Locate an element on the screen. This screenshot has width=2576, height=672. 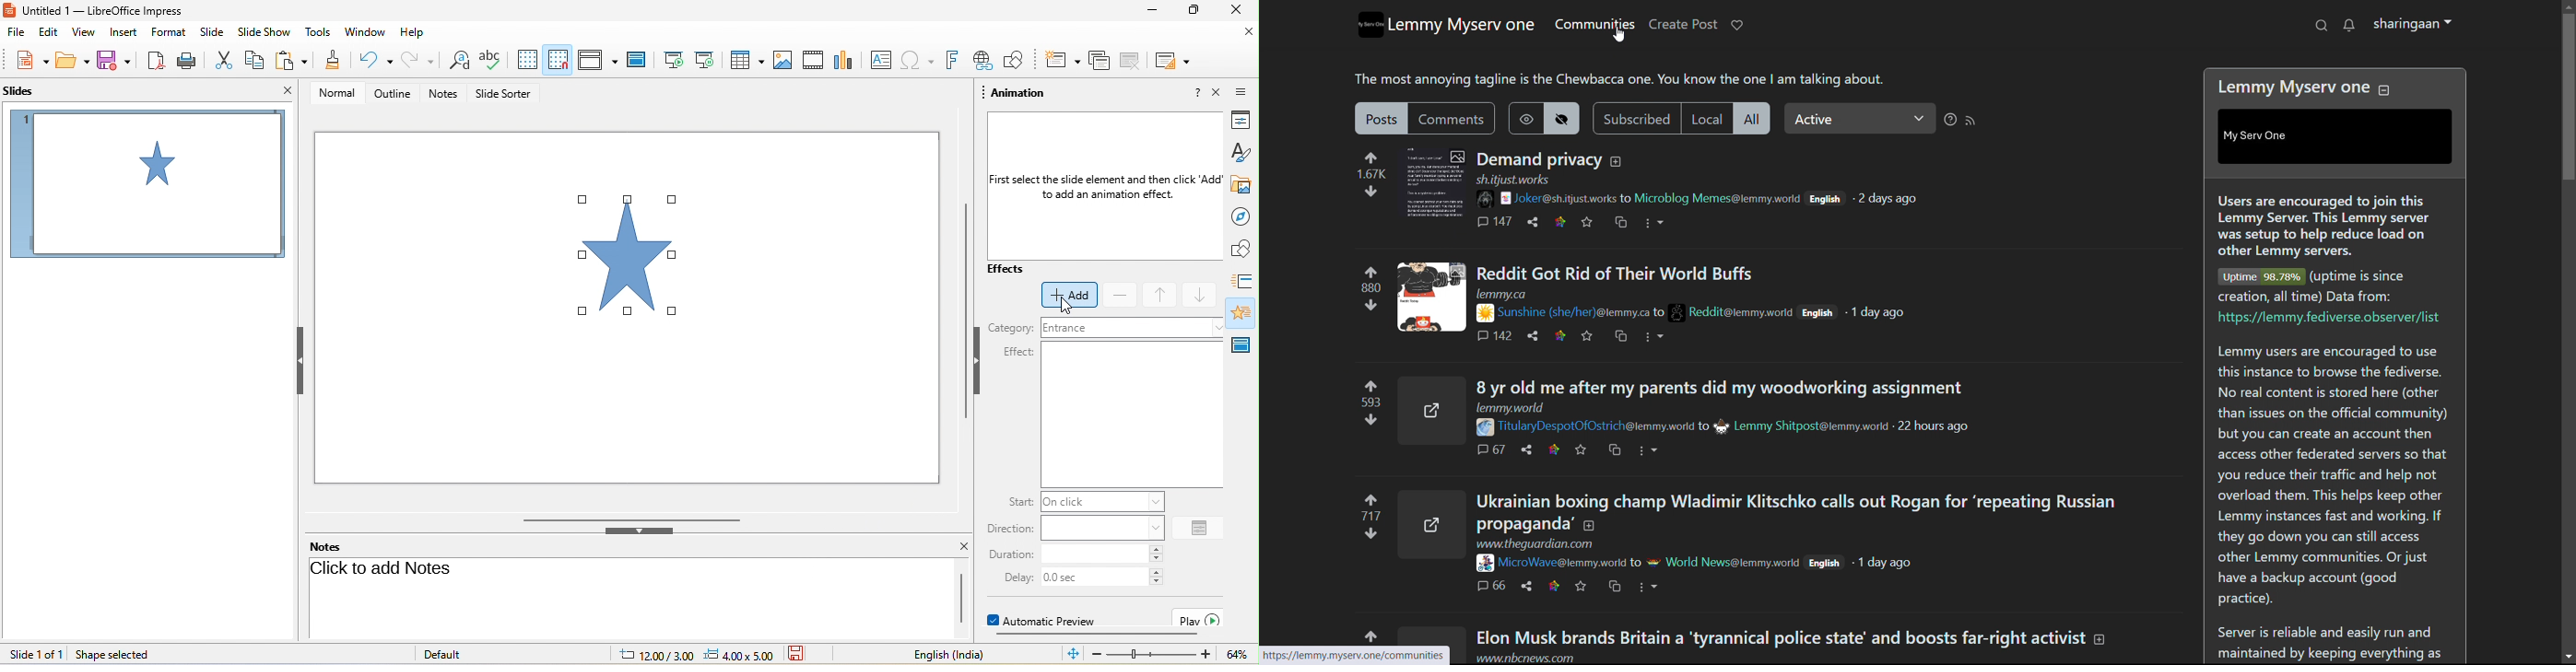
new slide is located at coordinates (1063, 62).